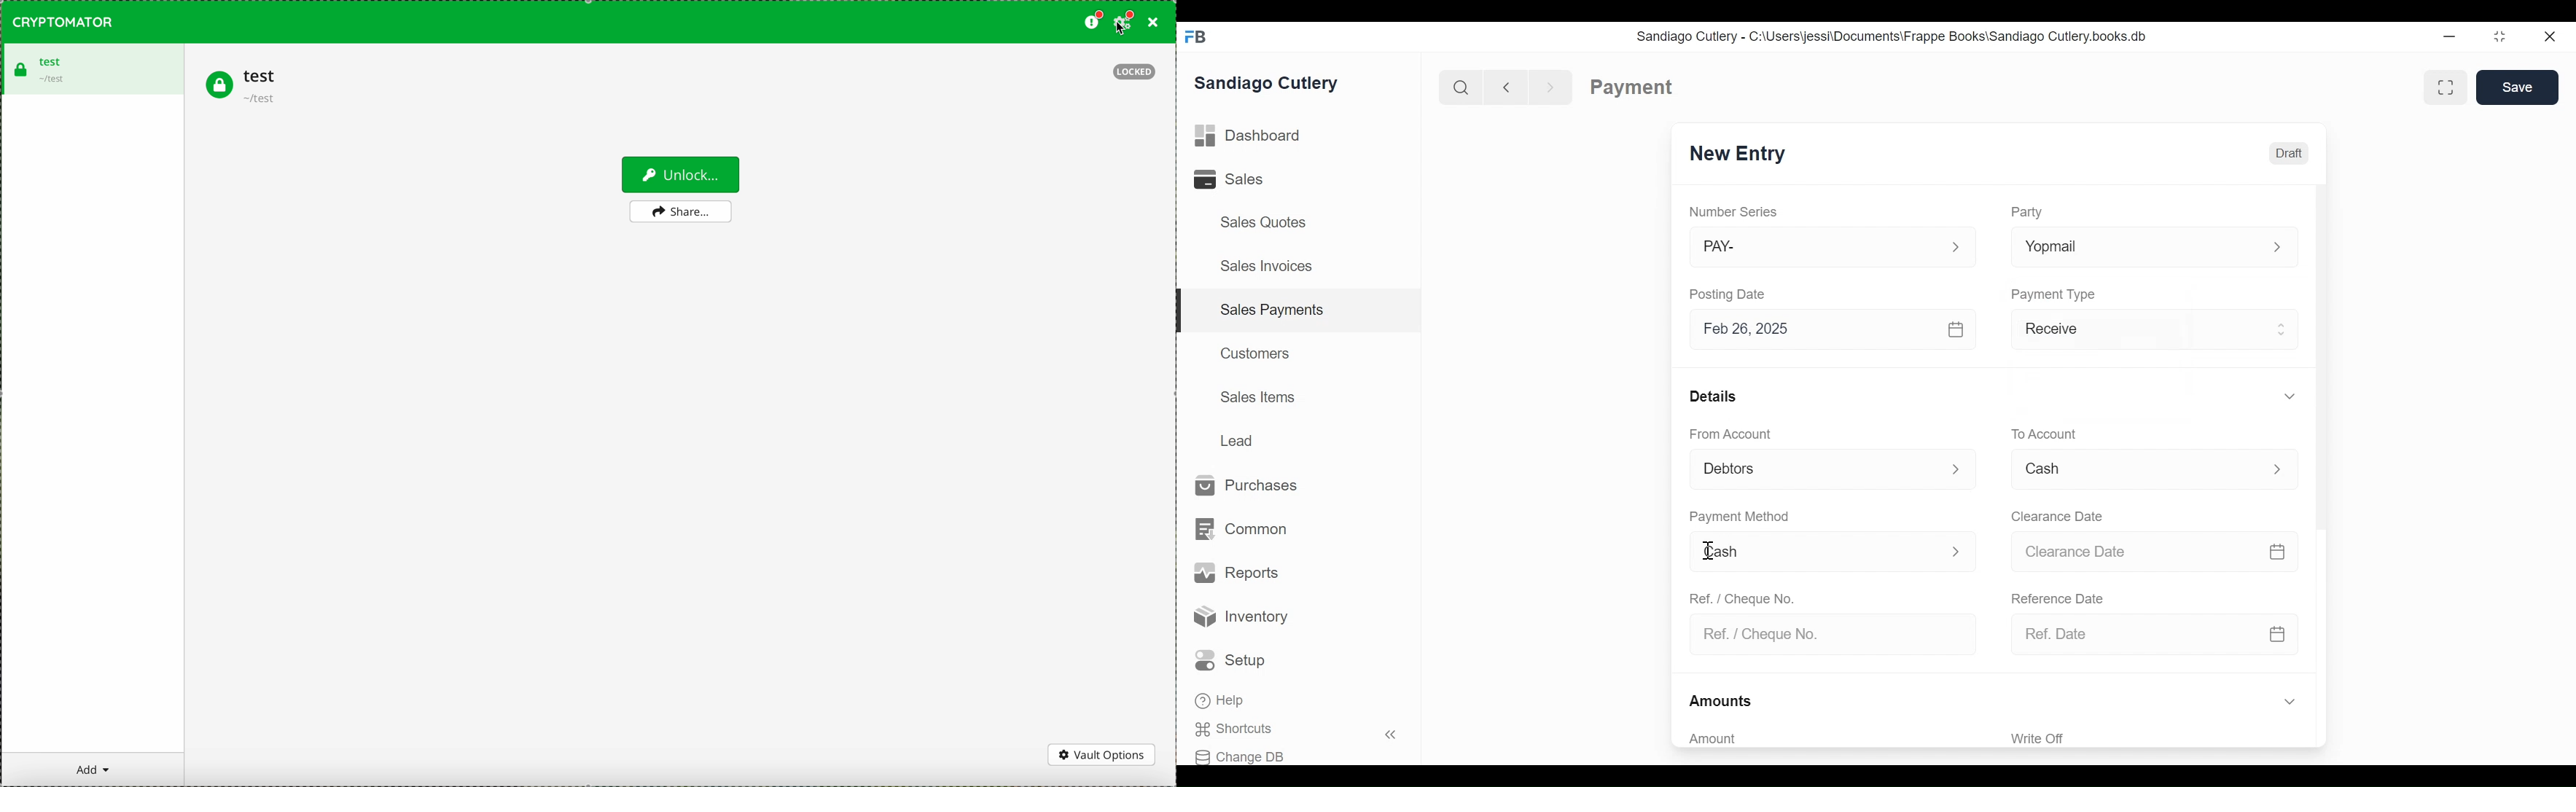 This screenshot has height=812, width=2576. Describe the element at coordinates (2518, 87) in the screenshot. I see `Save` at that location.